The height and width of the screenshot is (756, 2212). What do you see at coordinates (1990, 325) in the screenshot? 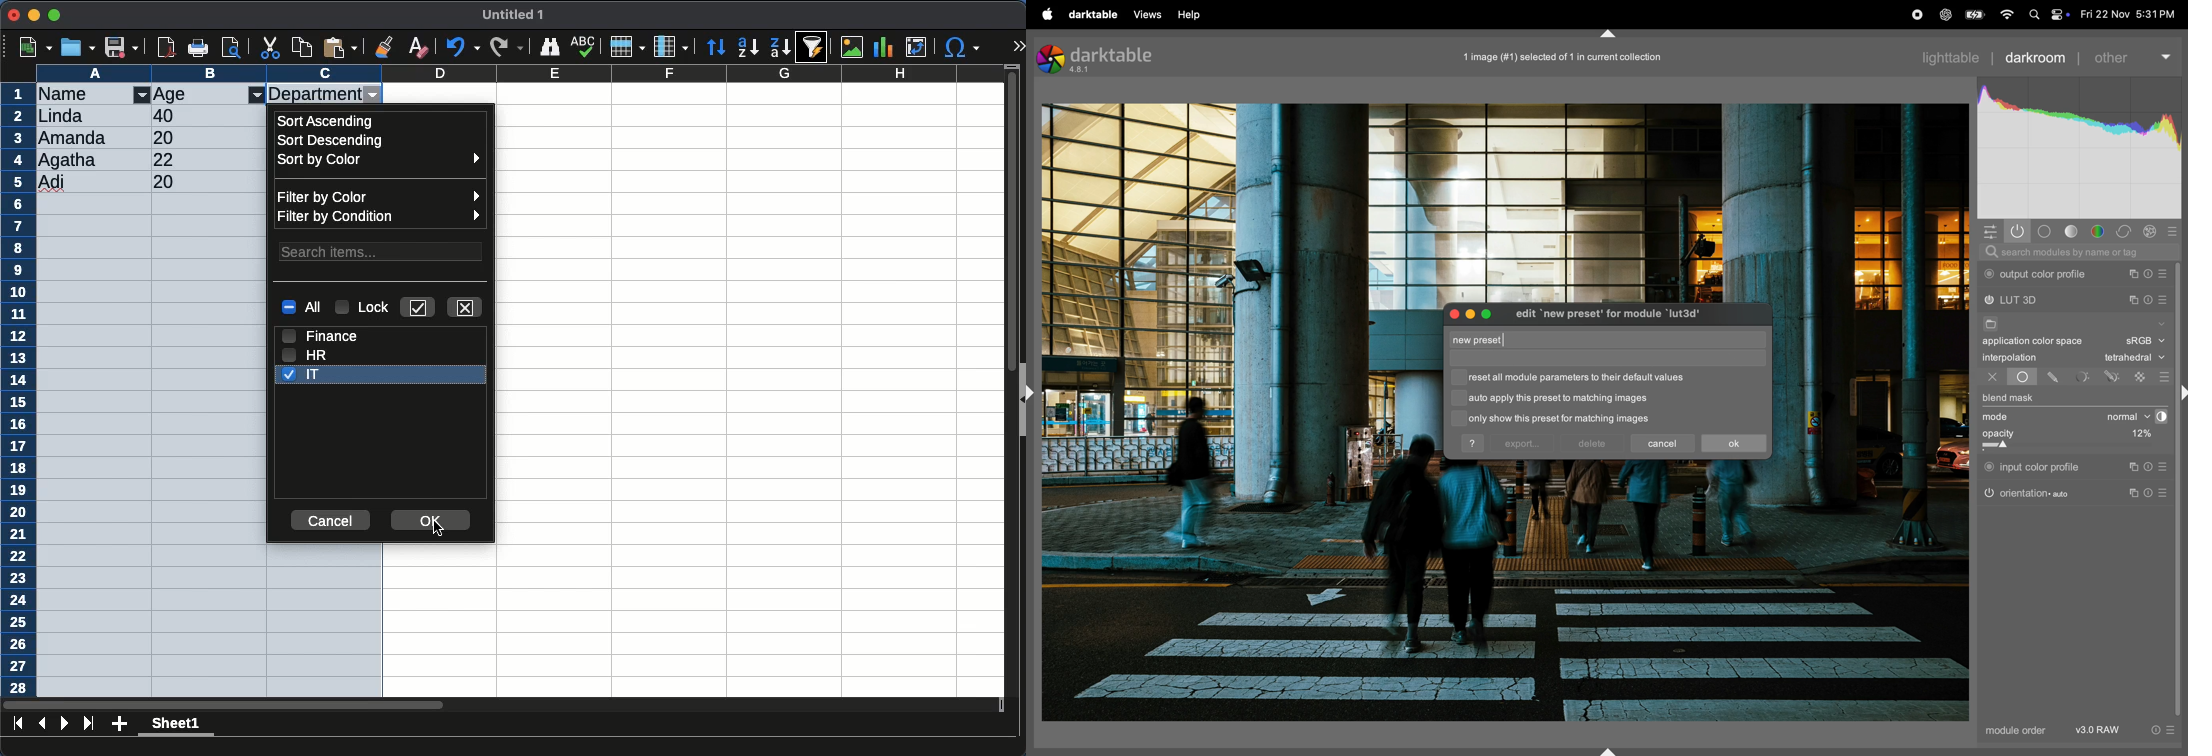
I see `file` at bounding box center [1990, 325].